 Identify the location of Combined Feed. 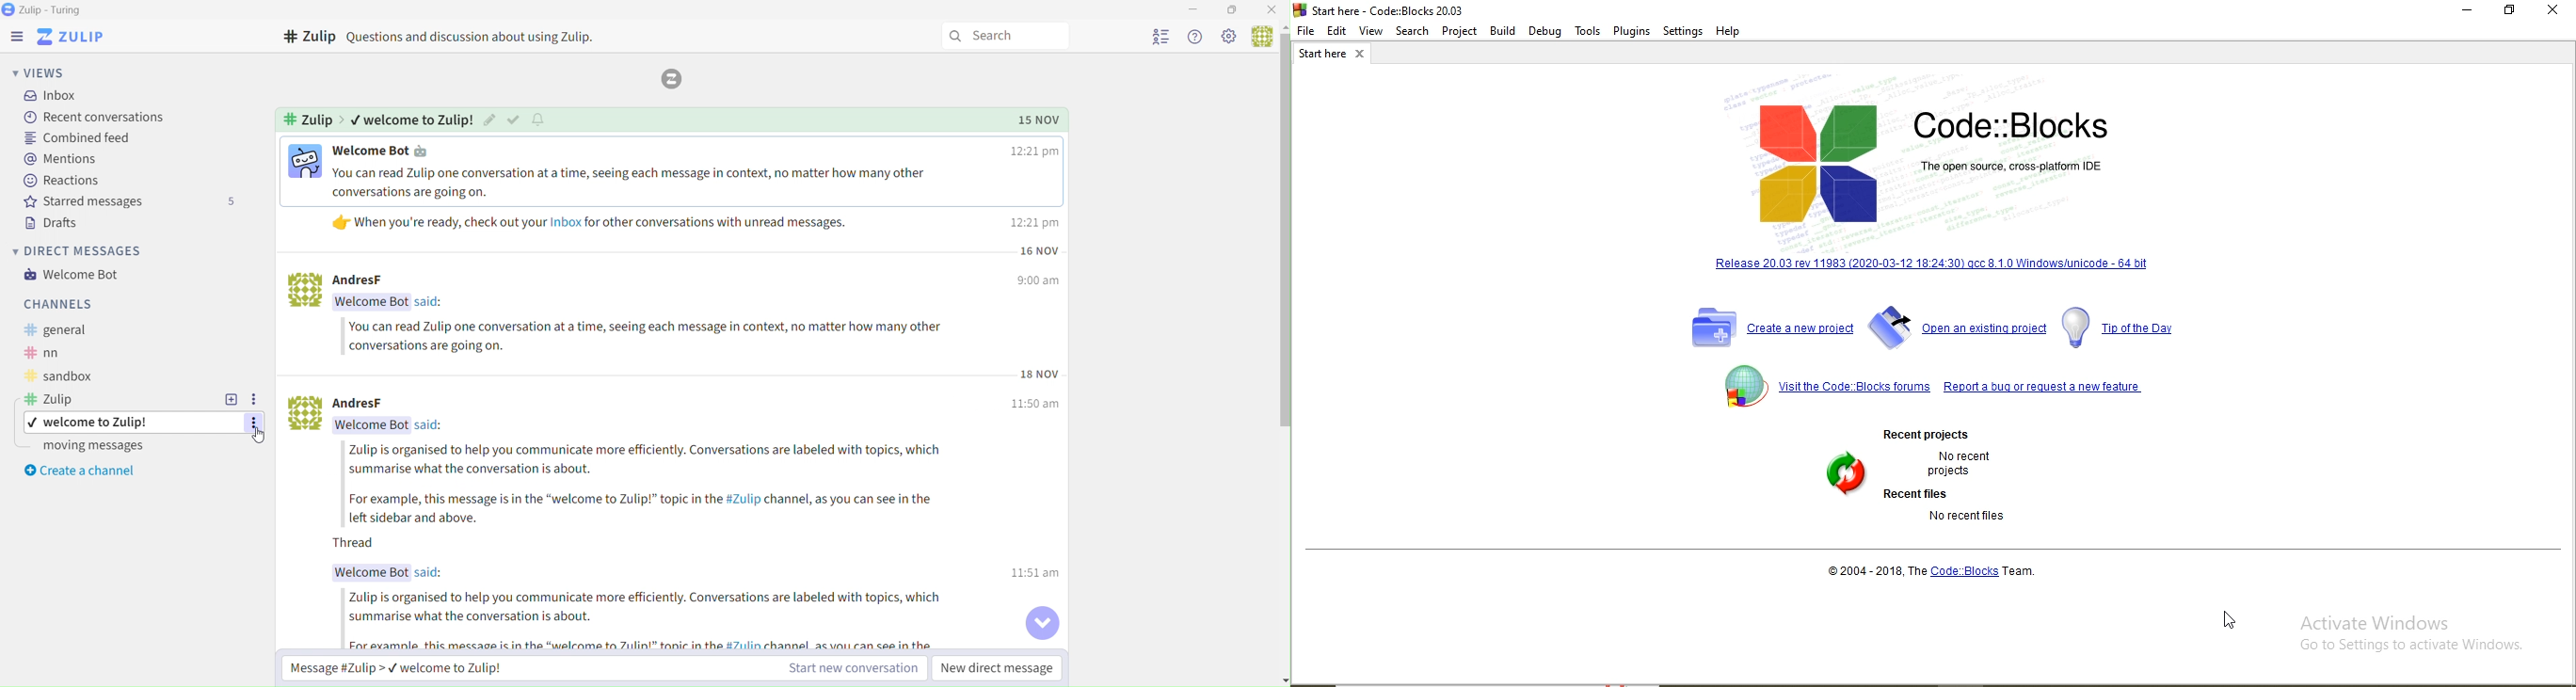
(75, 138).